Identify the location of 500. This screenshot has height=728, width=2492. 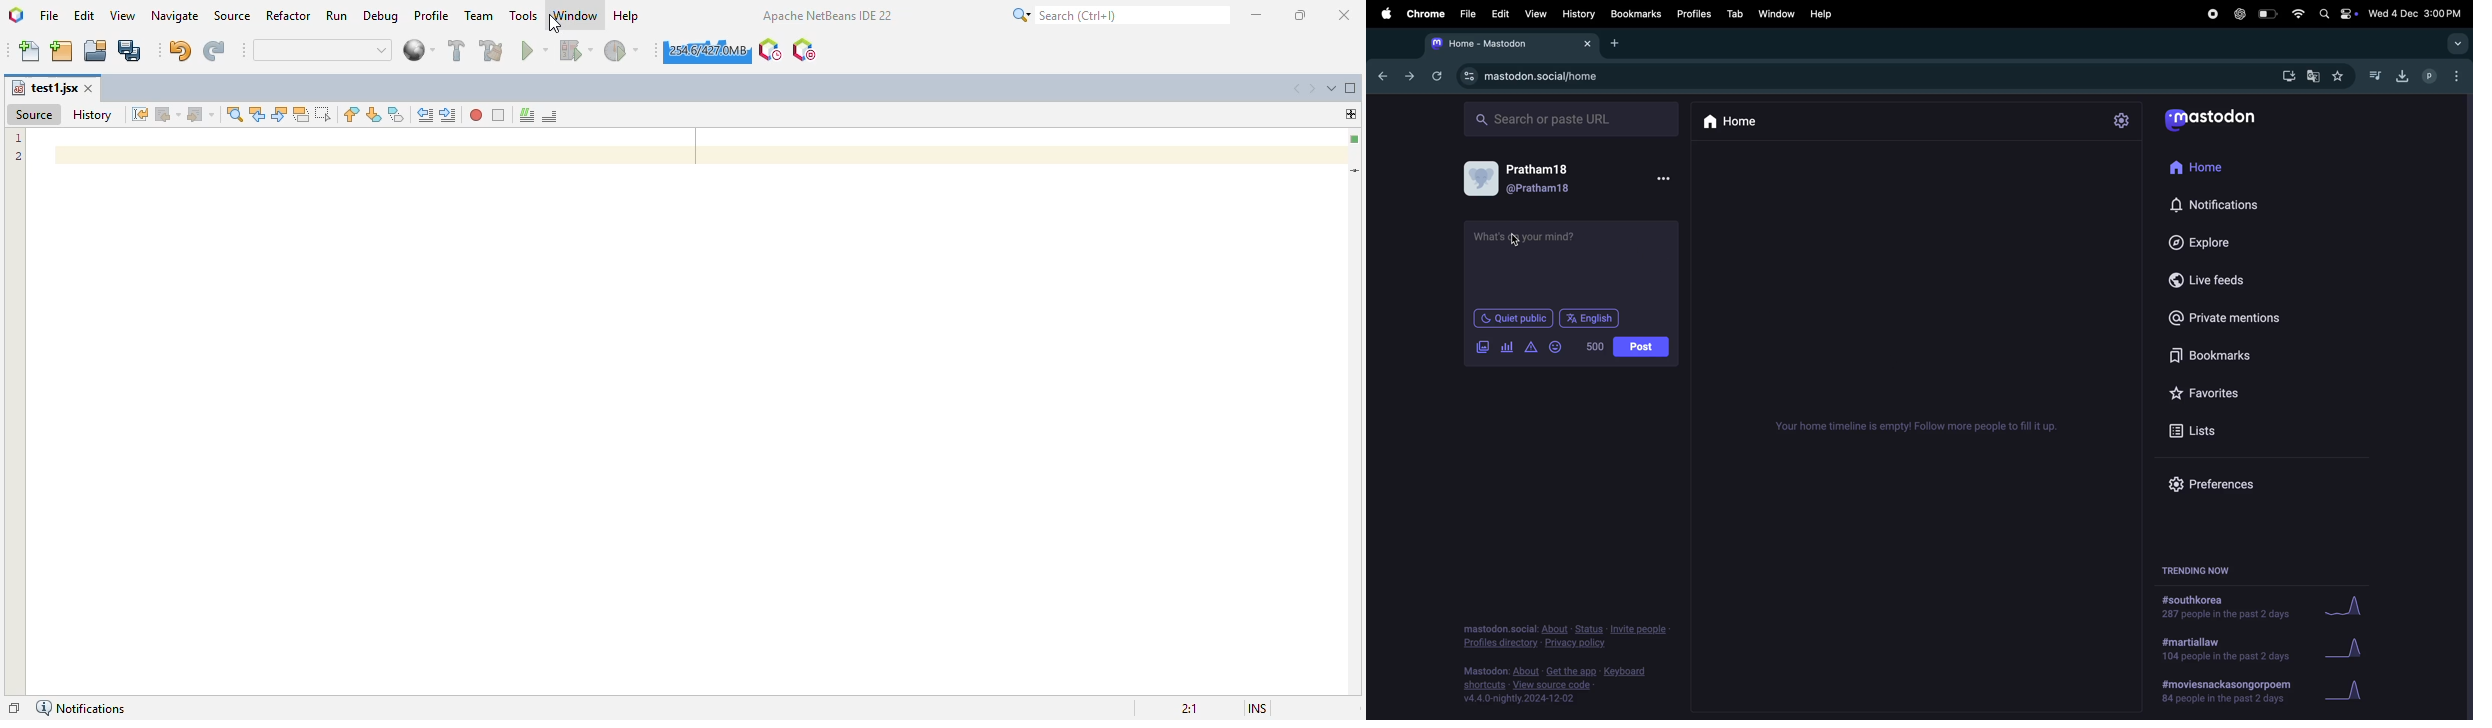
(1592, 346).